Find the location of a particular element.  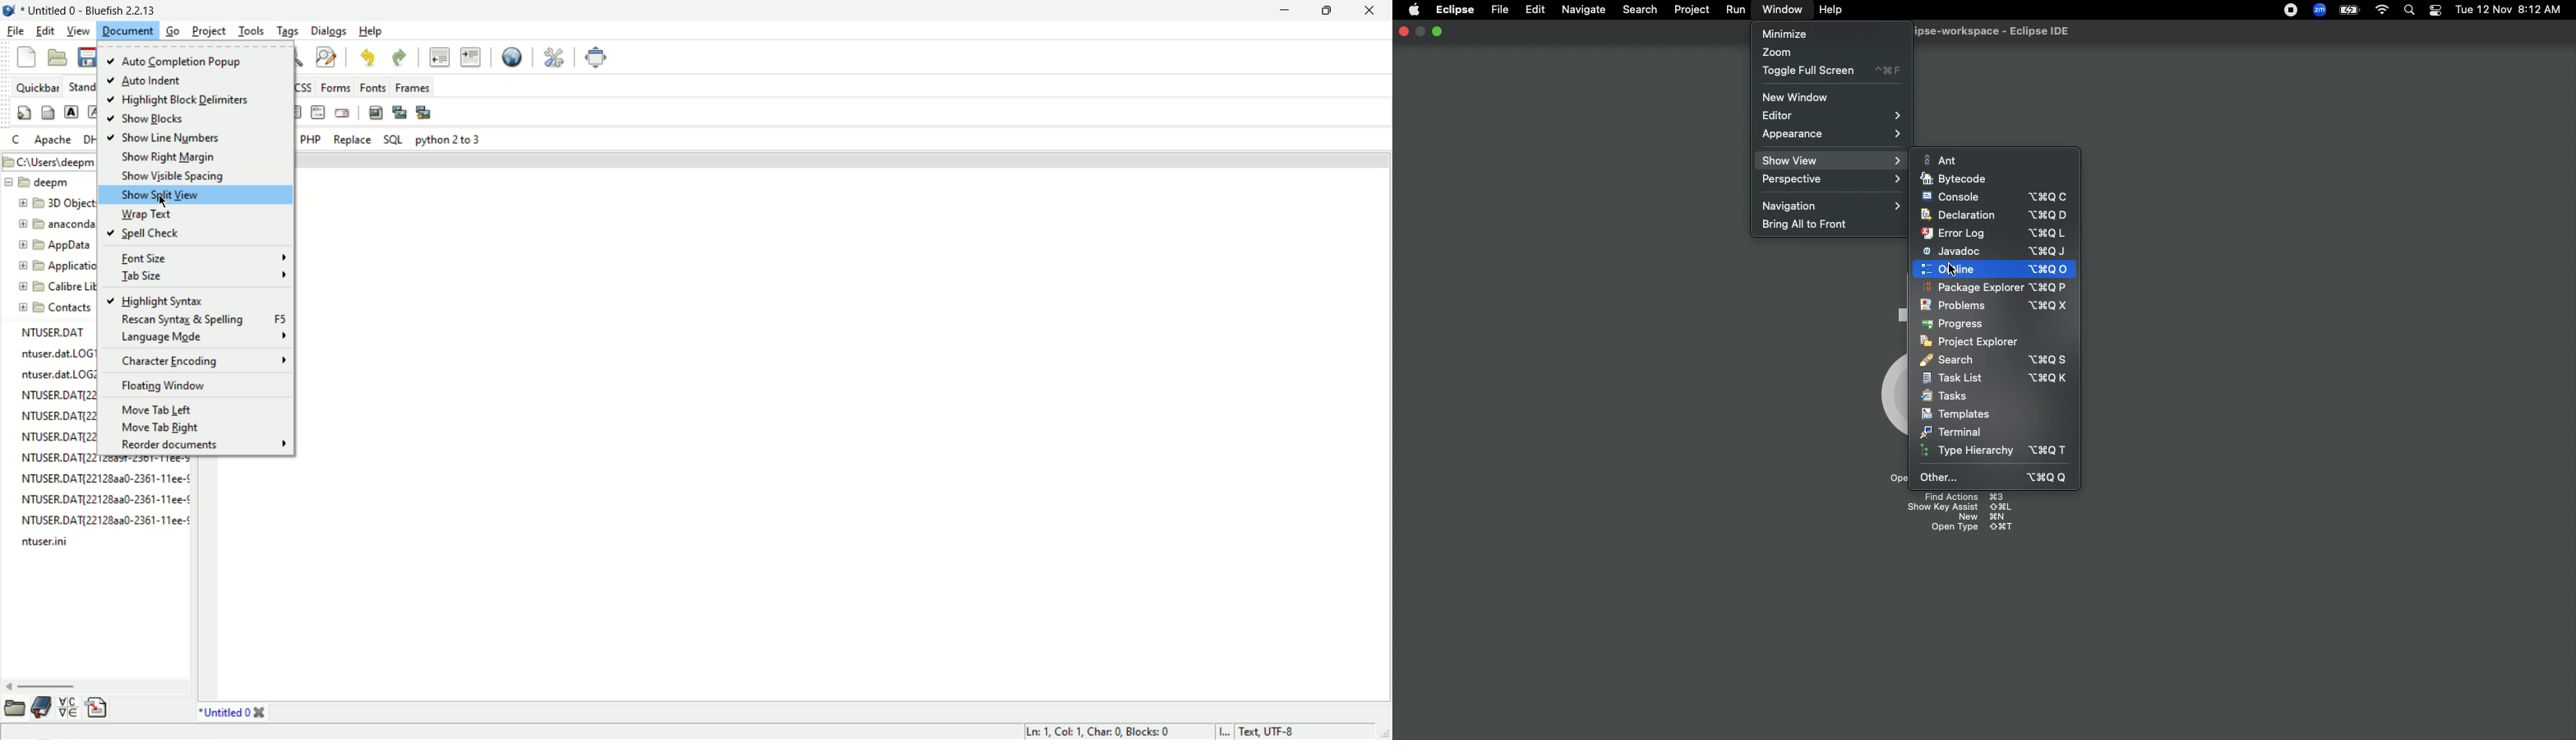

quick settings is located at coordinates (25, 115).